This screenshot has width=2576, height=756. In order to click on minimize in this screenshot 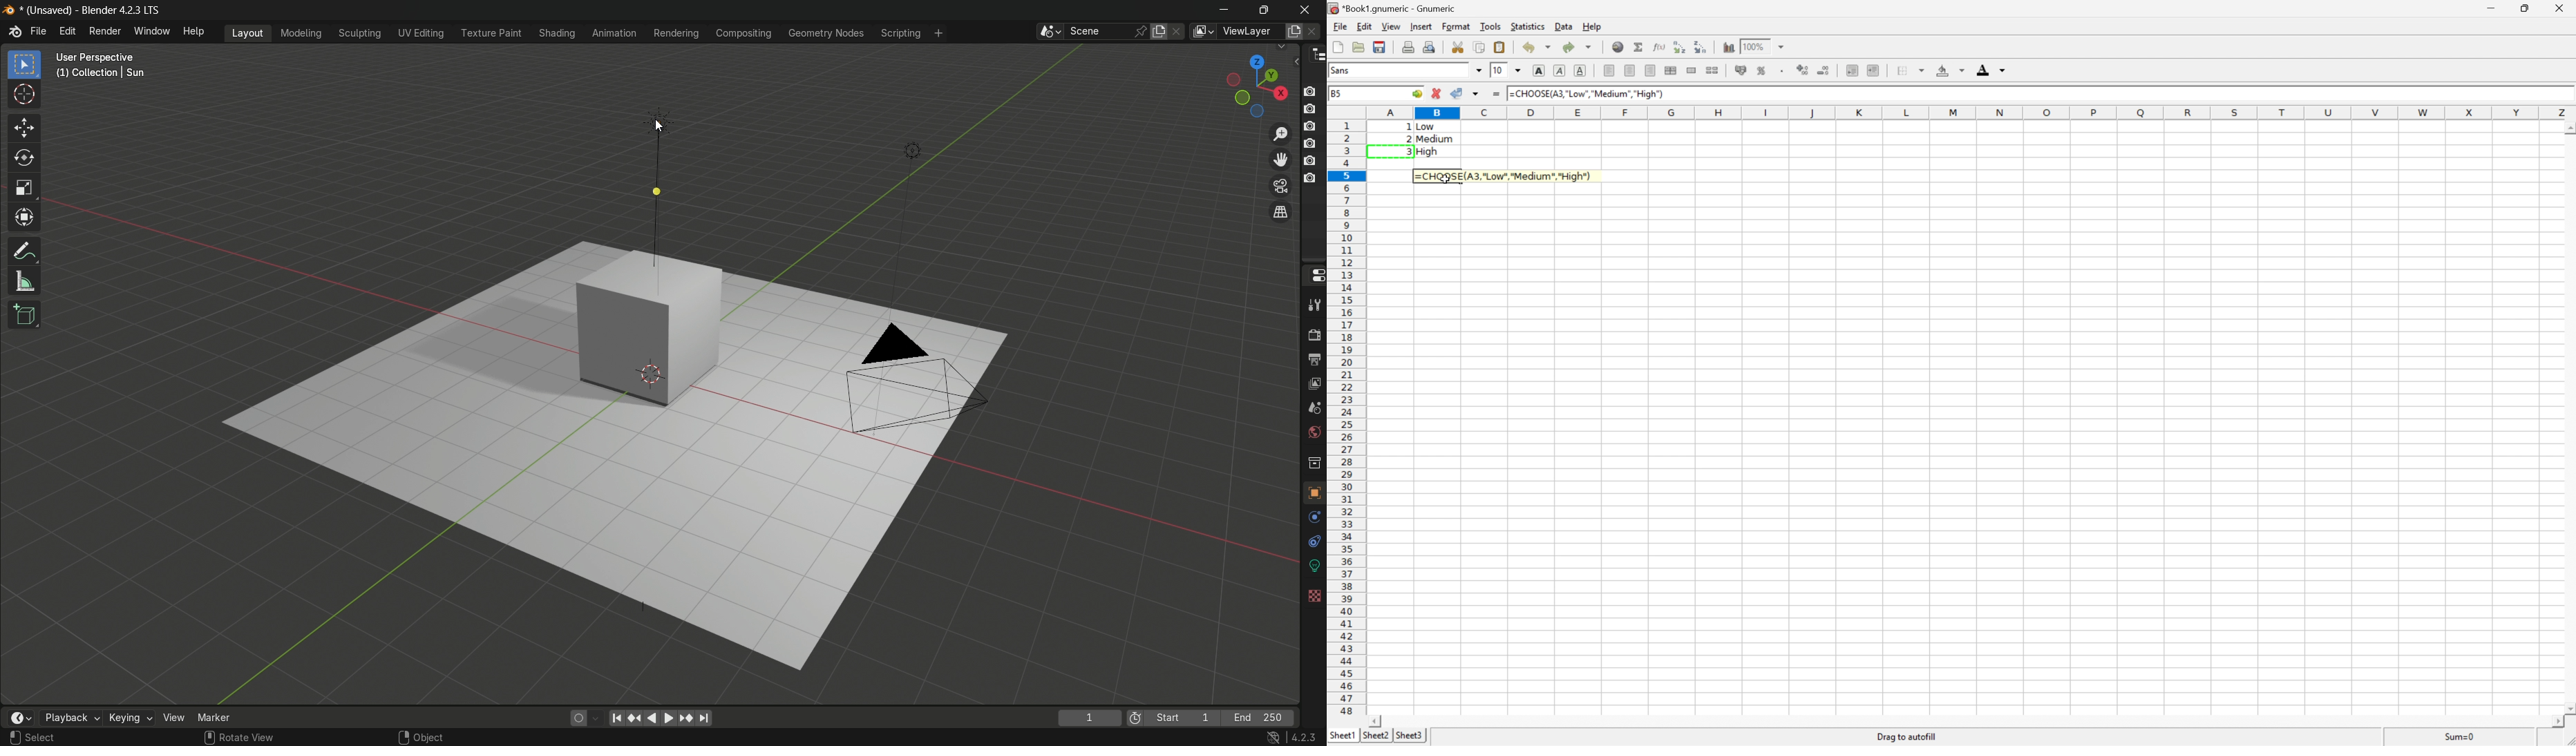, I will do `click(1224, 8)`.